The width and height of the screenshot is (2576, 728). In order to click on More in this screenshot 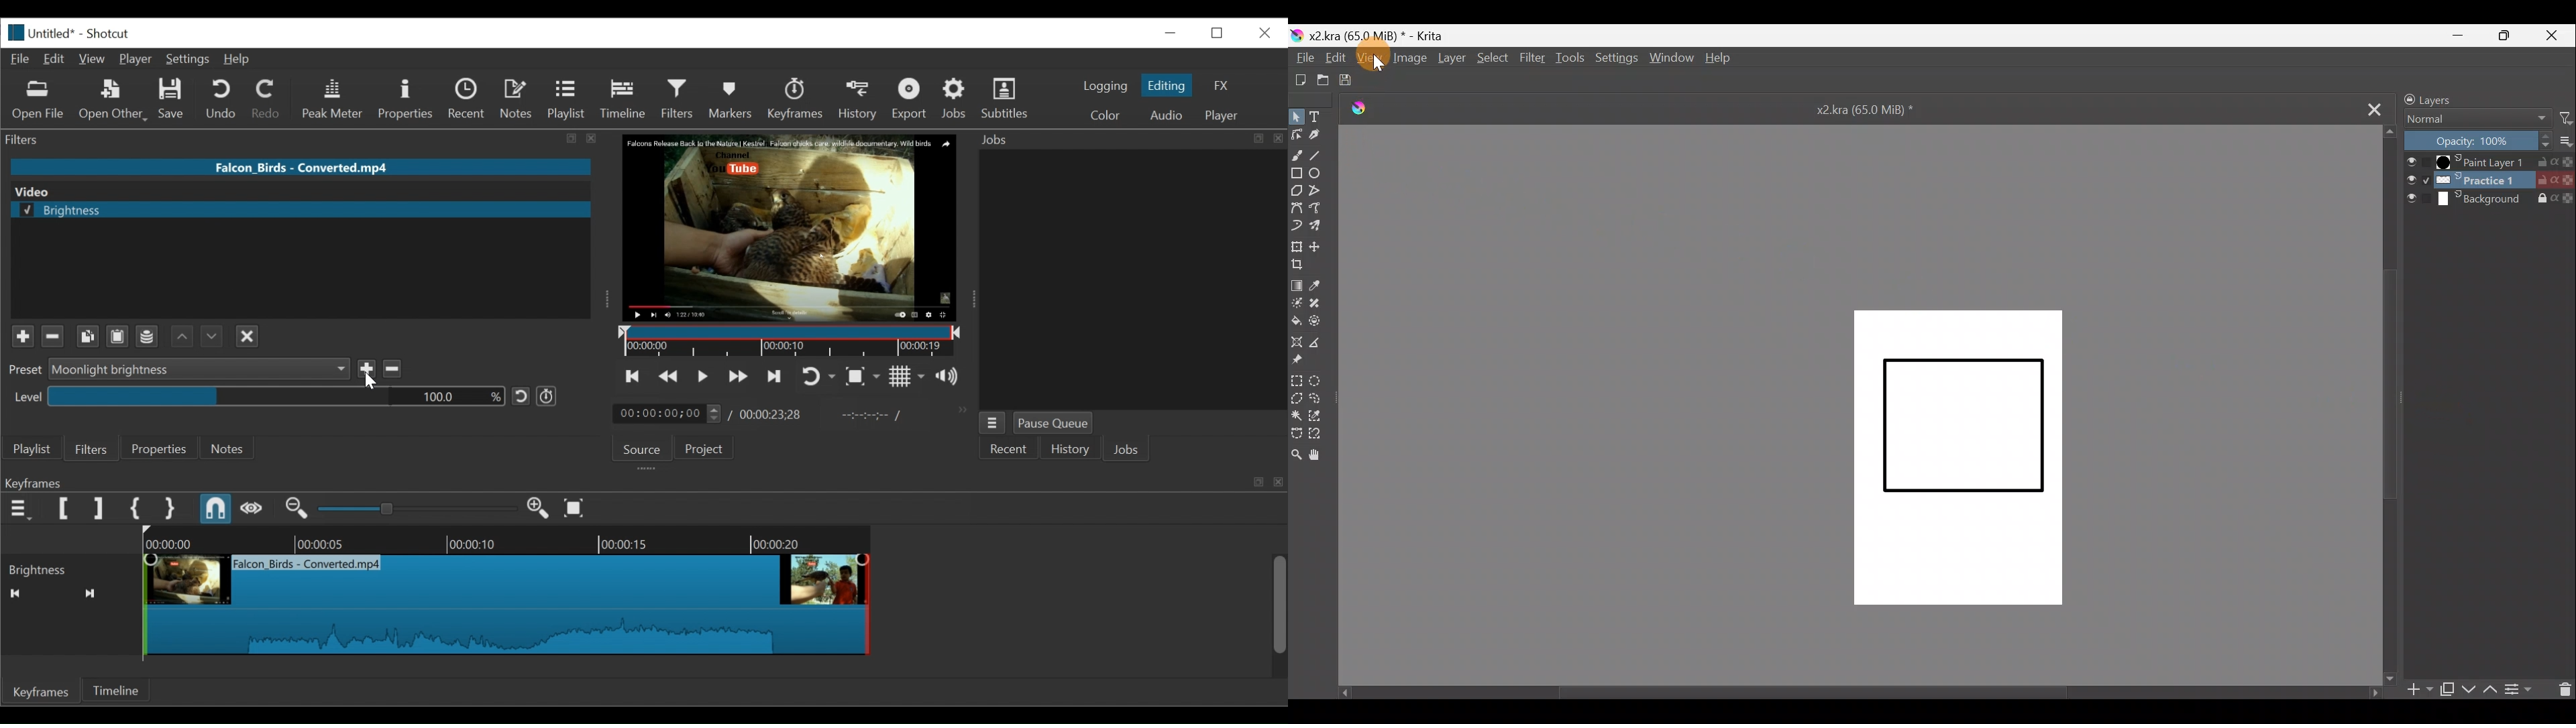, I will do `click(2568, 141)`.